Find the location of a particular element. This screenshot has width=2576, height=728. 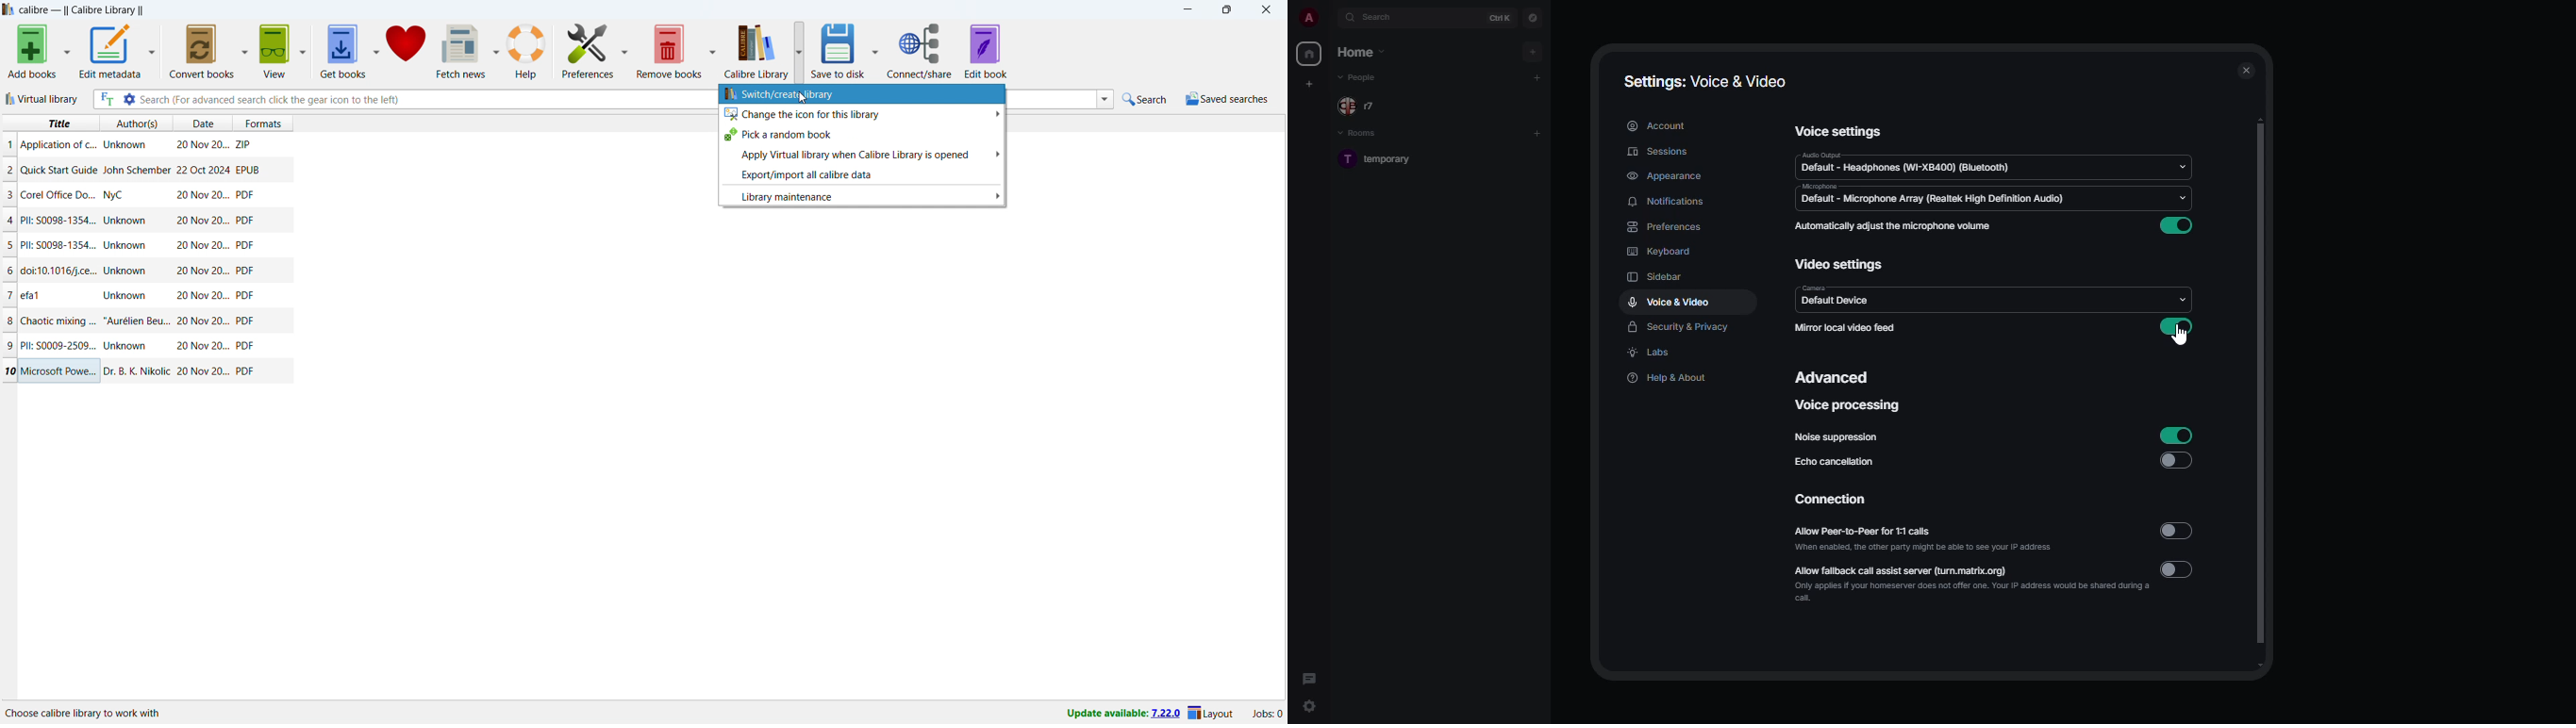

labs is located at coordinates (1652, 354).